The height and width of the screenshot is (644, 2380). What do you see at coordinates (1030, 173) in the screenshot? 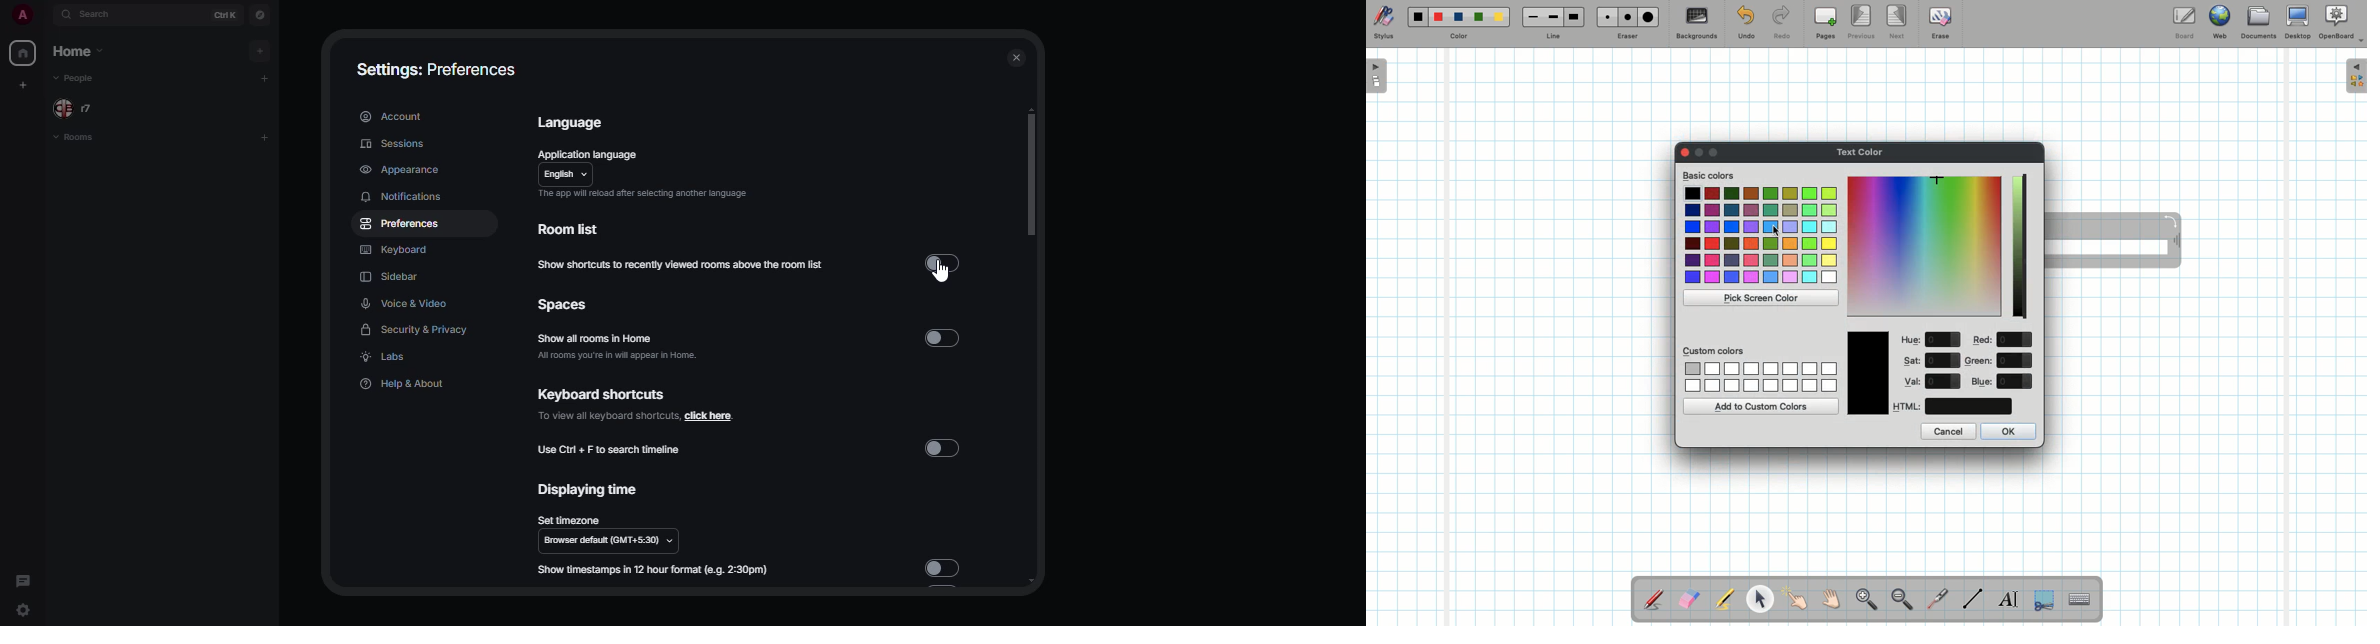
I see `scroll bar` at bounding box center [1030, 173].